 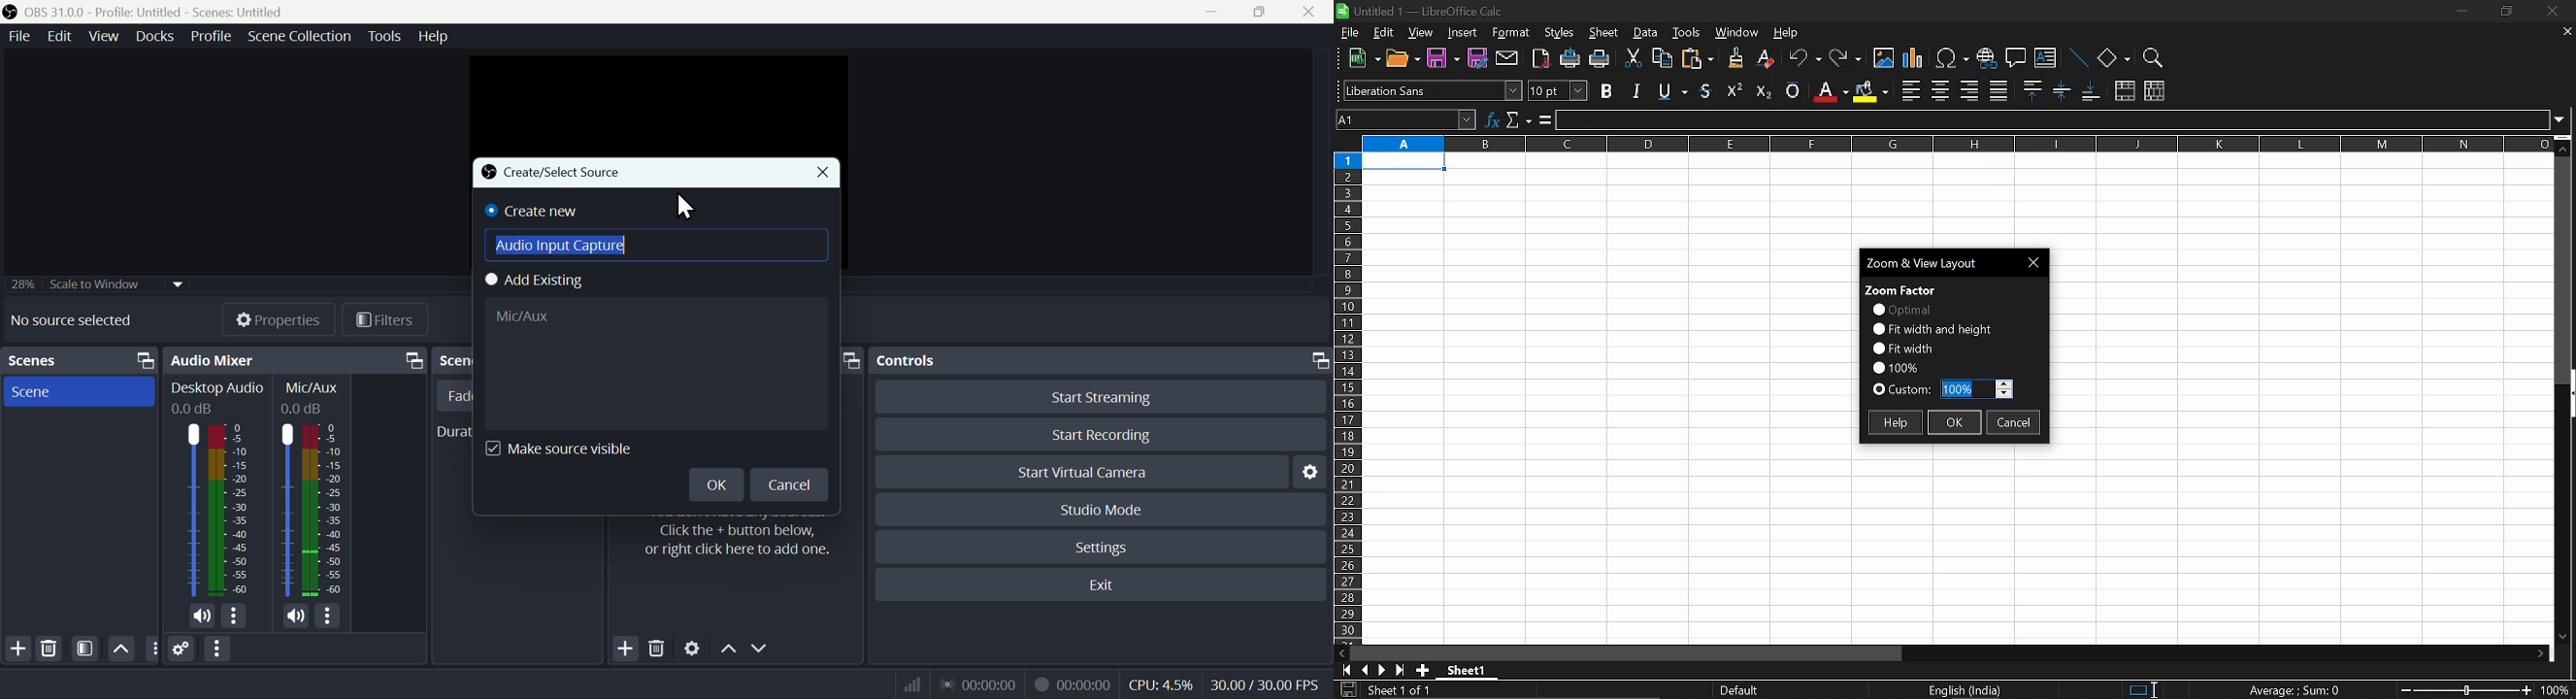 I want to click on New Source name, so click(x=656, y=246).